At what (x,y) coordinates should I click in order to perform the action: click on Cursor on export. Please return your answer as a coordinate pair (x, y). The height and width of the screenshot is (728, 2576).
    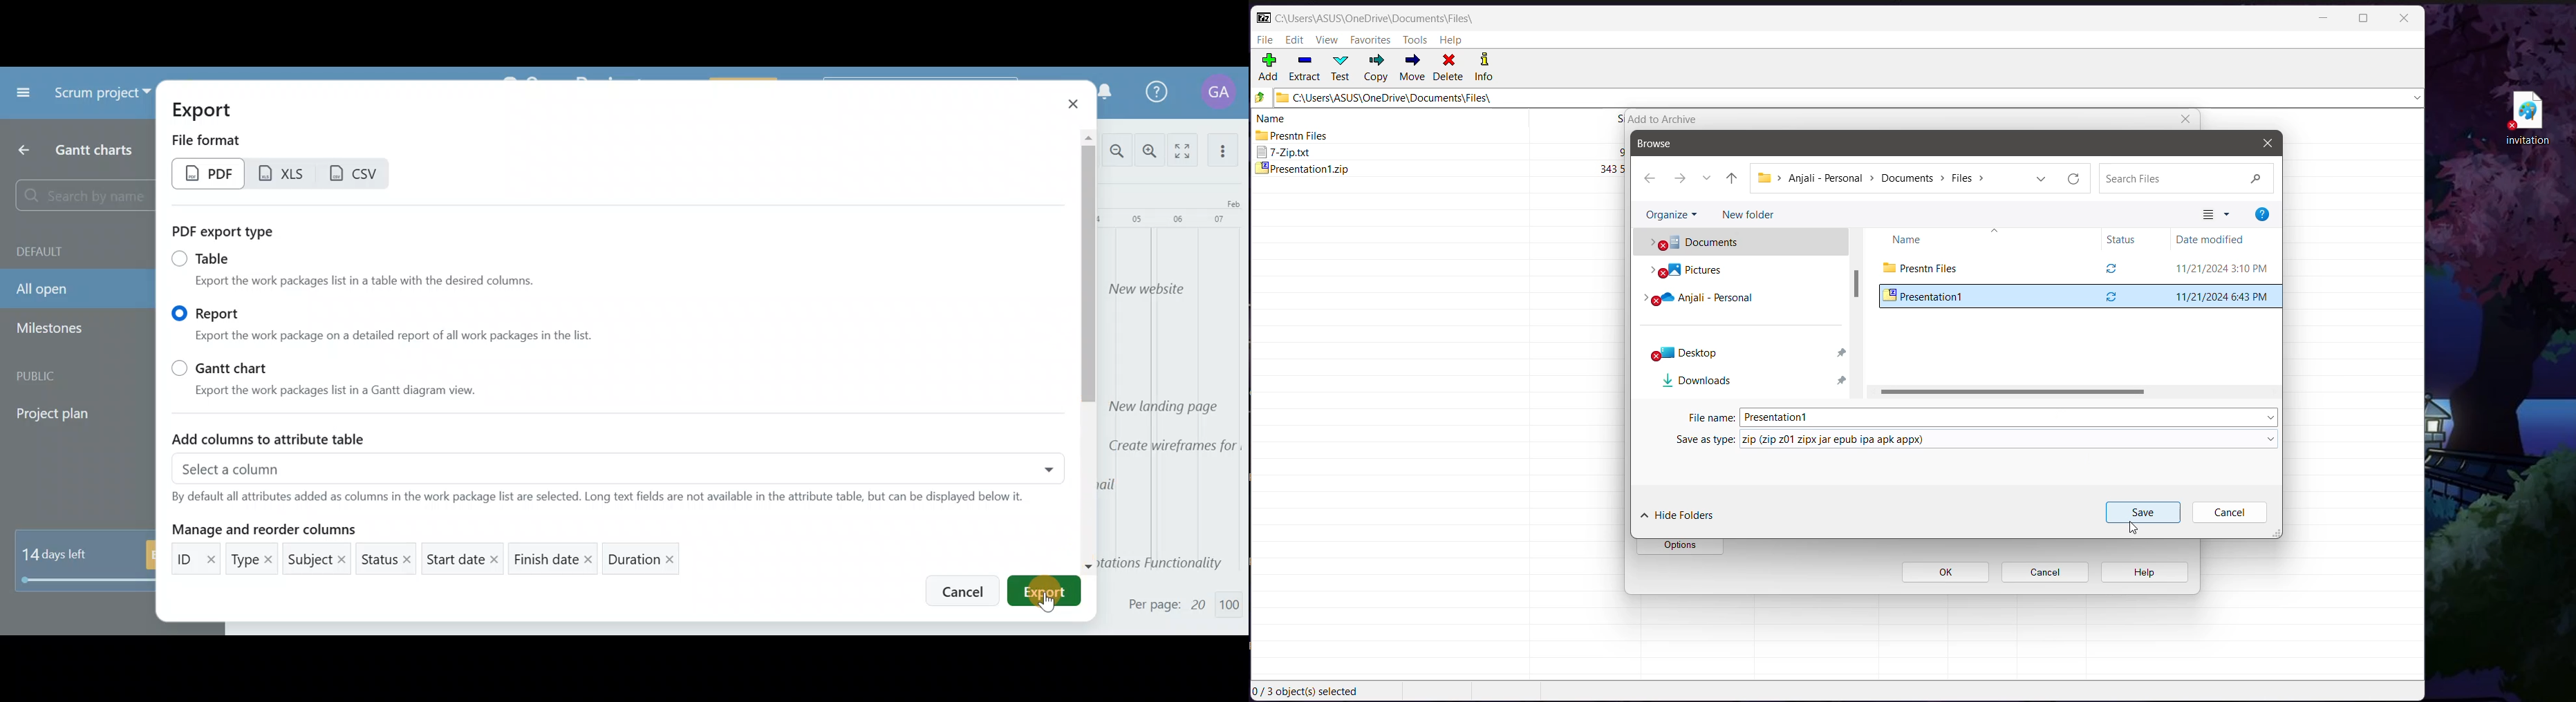
    Looking at the image, I should click on (1050, 596).